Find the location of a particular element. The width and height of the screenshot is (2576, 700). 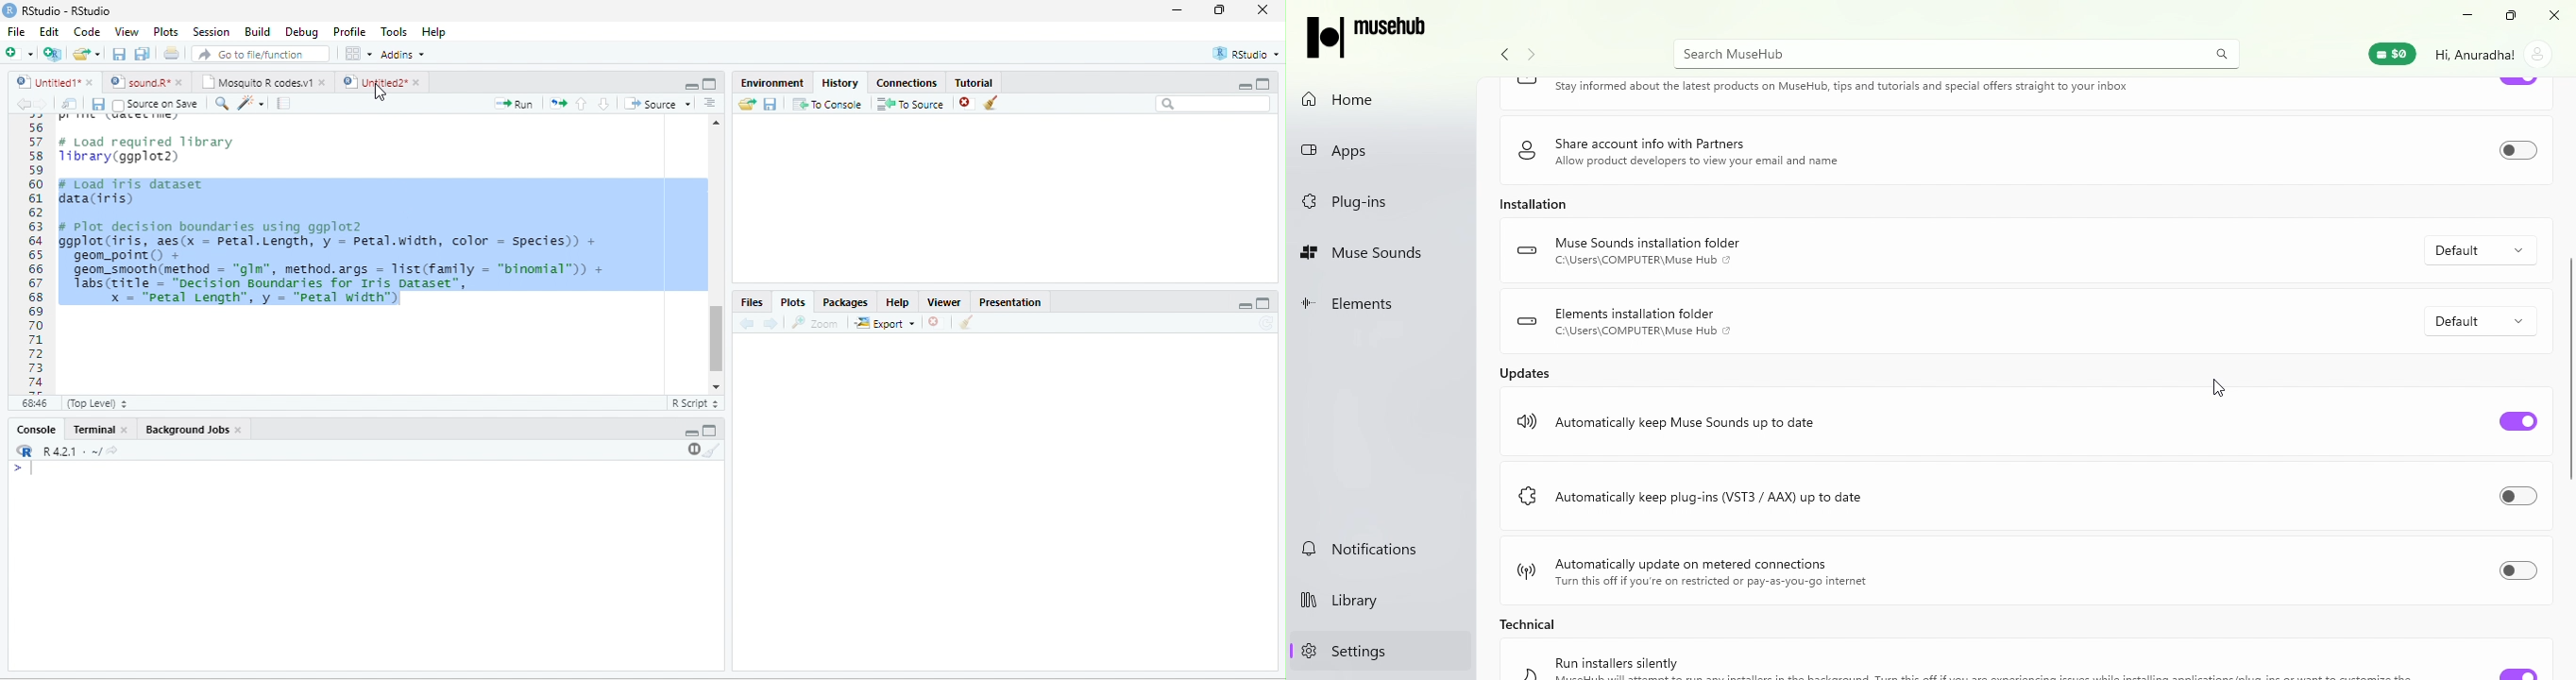

options is located at coordinates (359, 54).